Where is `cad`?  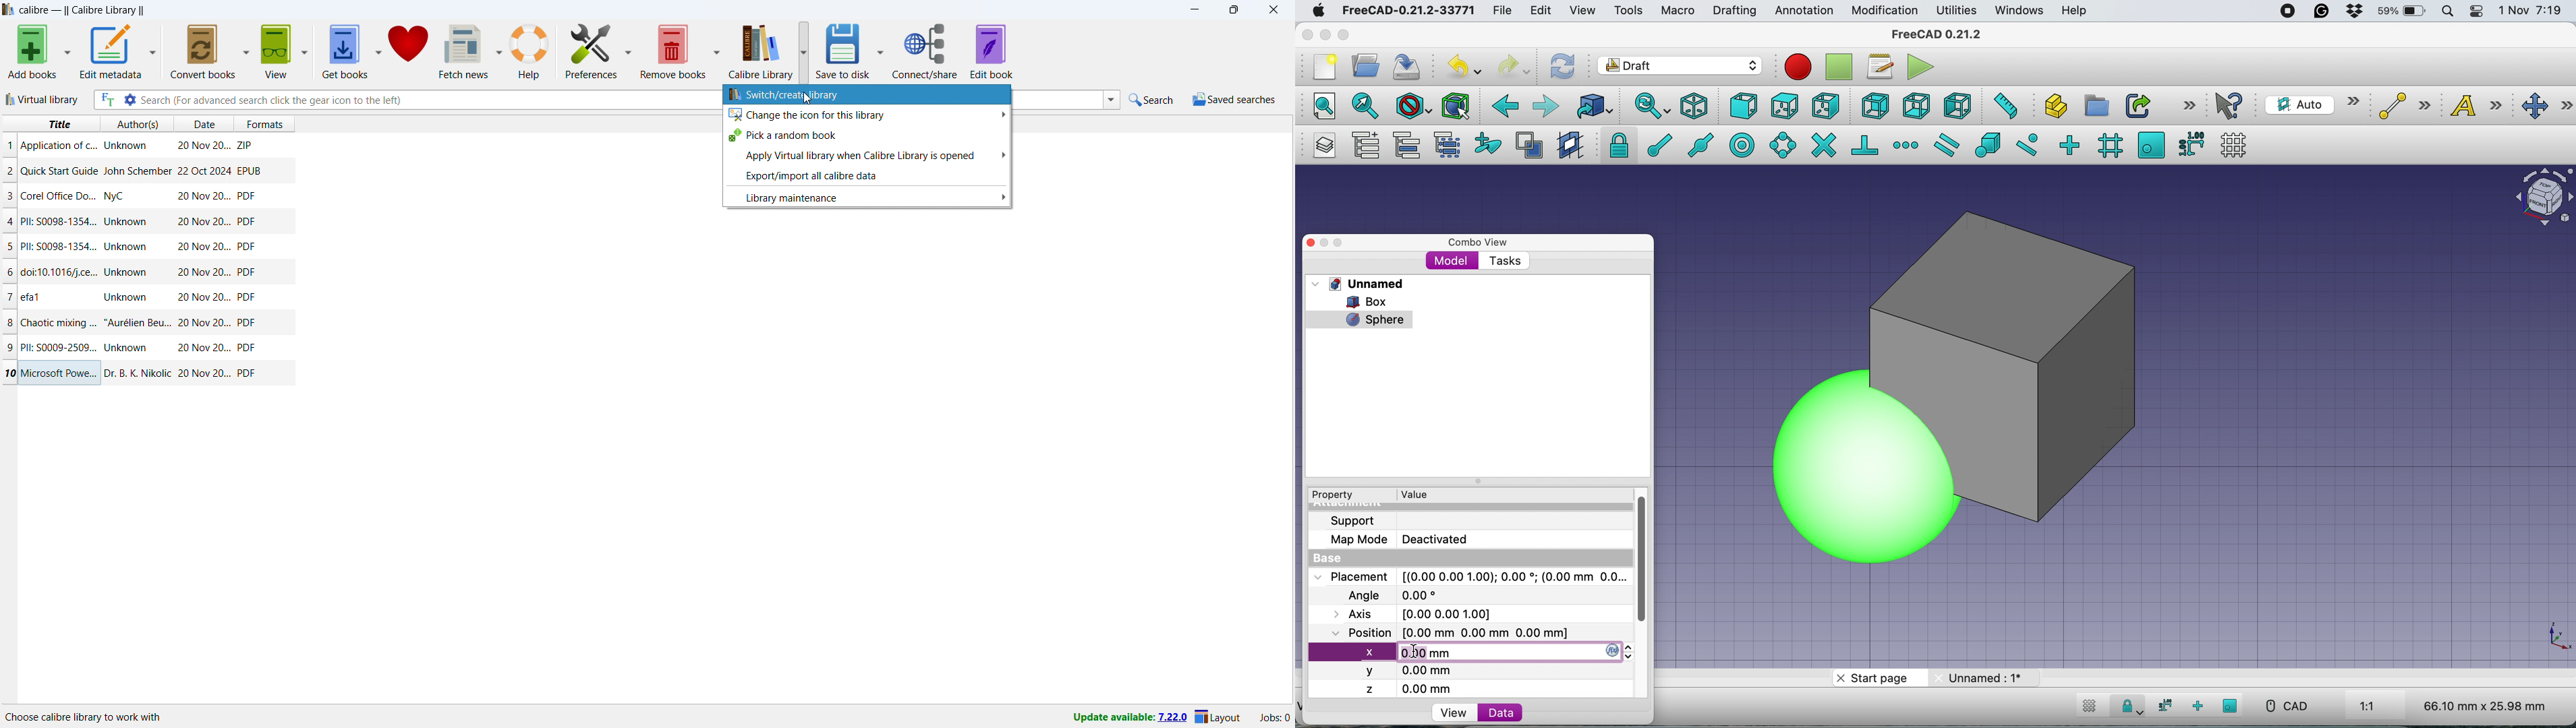 cad is located at coordinates (2286, 706).